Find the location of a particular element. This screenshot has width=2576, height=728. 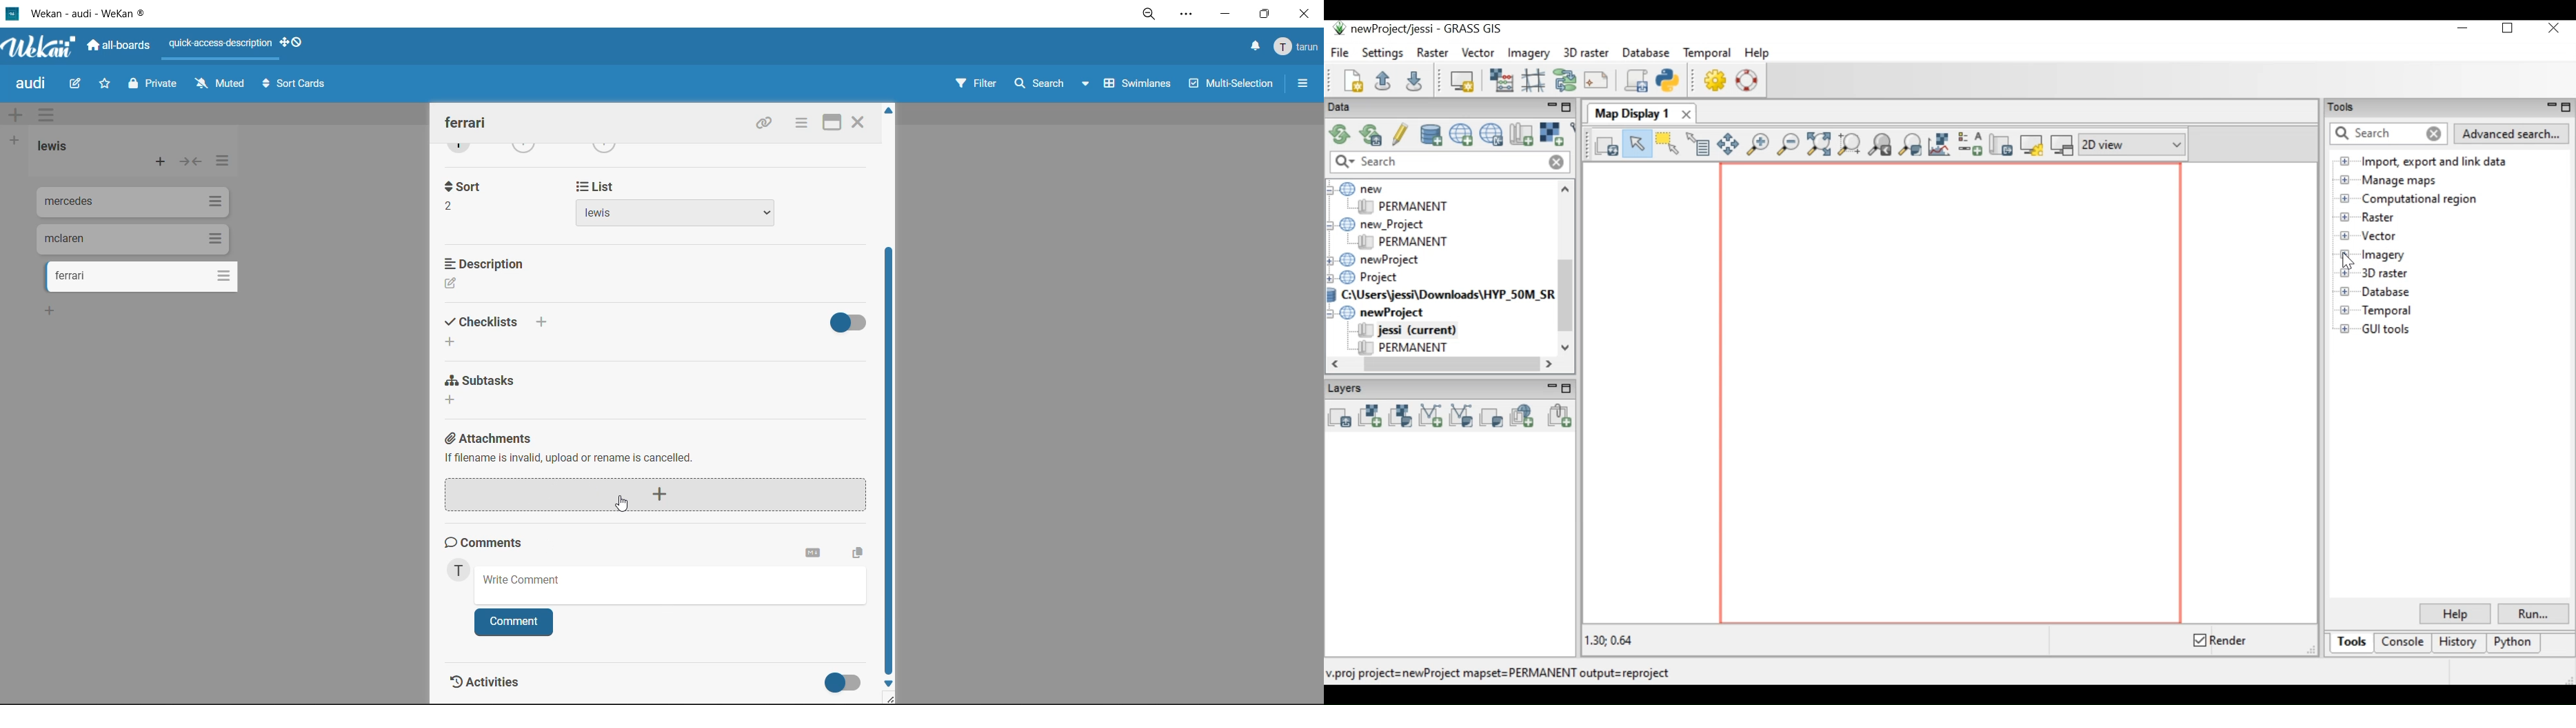

copy is located at coordinates (861, 550).